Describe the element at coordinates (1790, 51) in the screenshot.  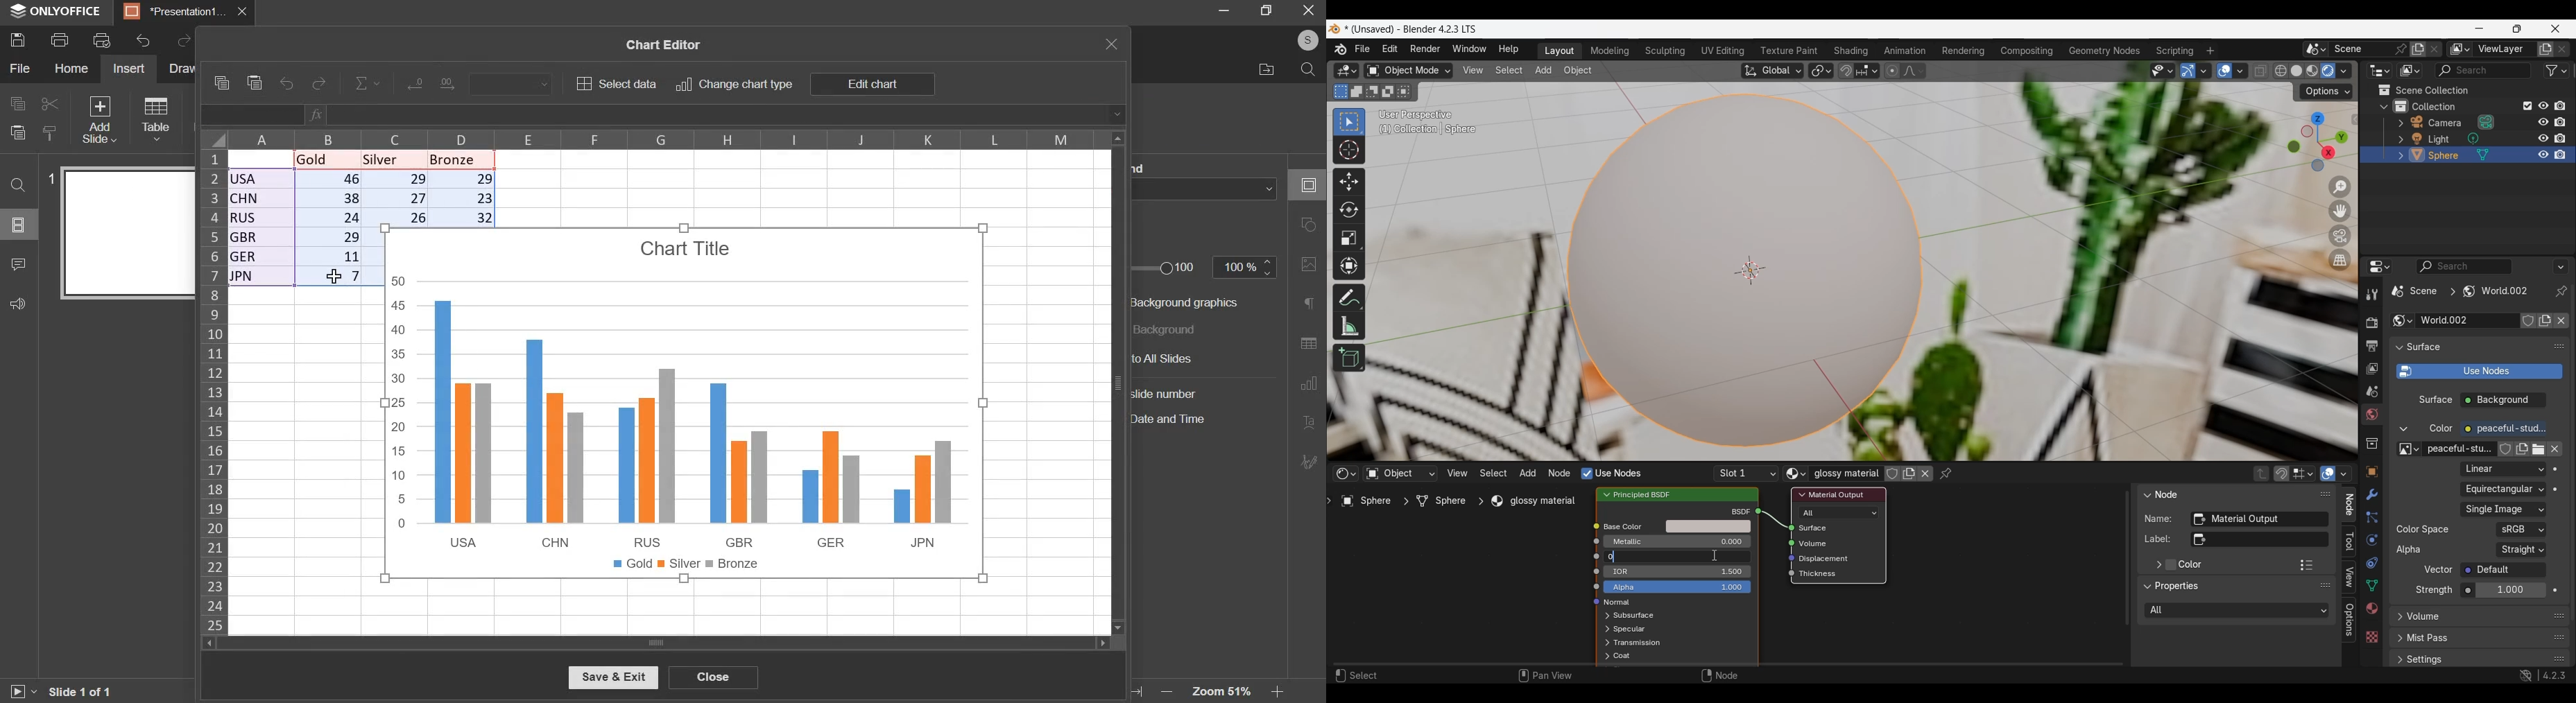
I see `Texture paint workspace` at that location.